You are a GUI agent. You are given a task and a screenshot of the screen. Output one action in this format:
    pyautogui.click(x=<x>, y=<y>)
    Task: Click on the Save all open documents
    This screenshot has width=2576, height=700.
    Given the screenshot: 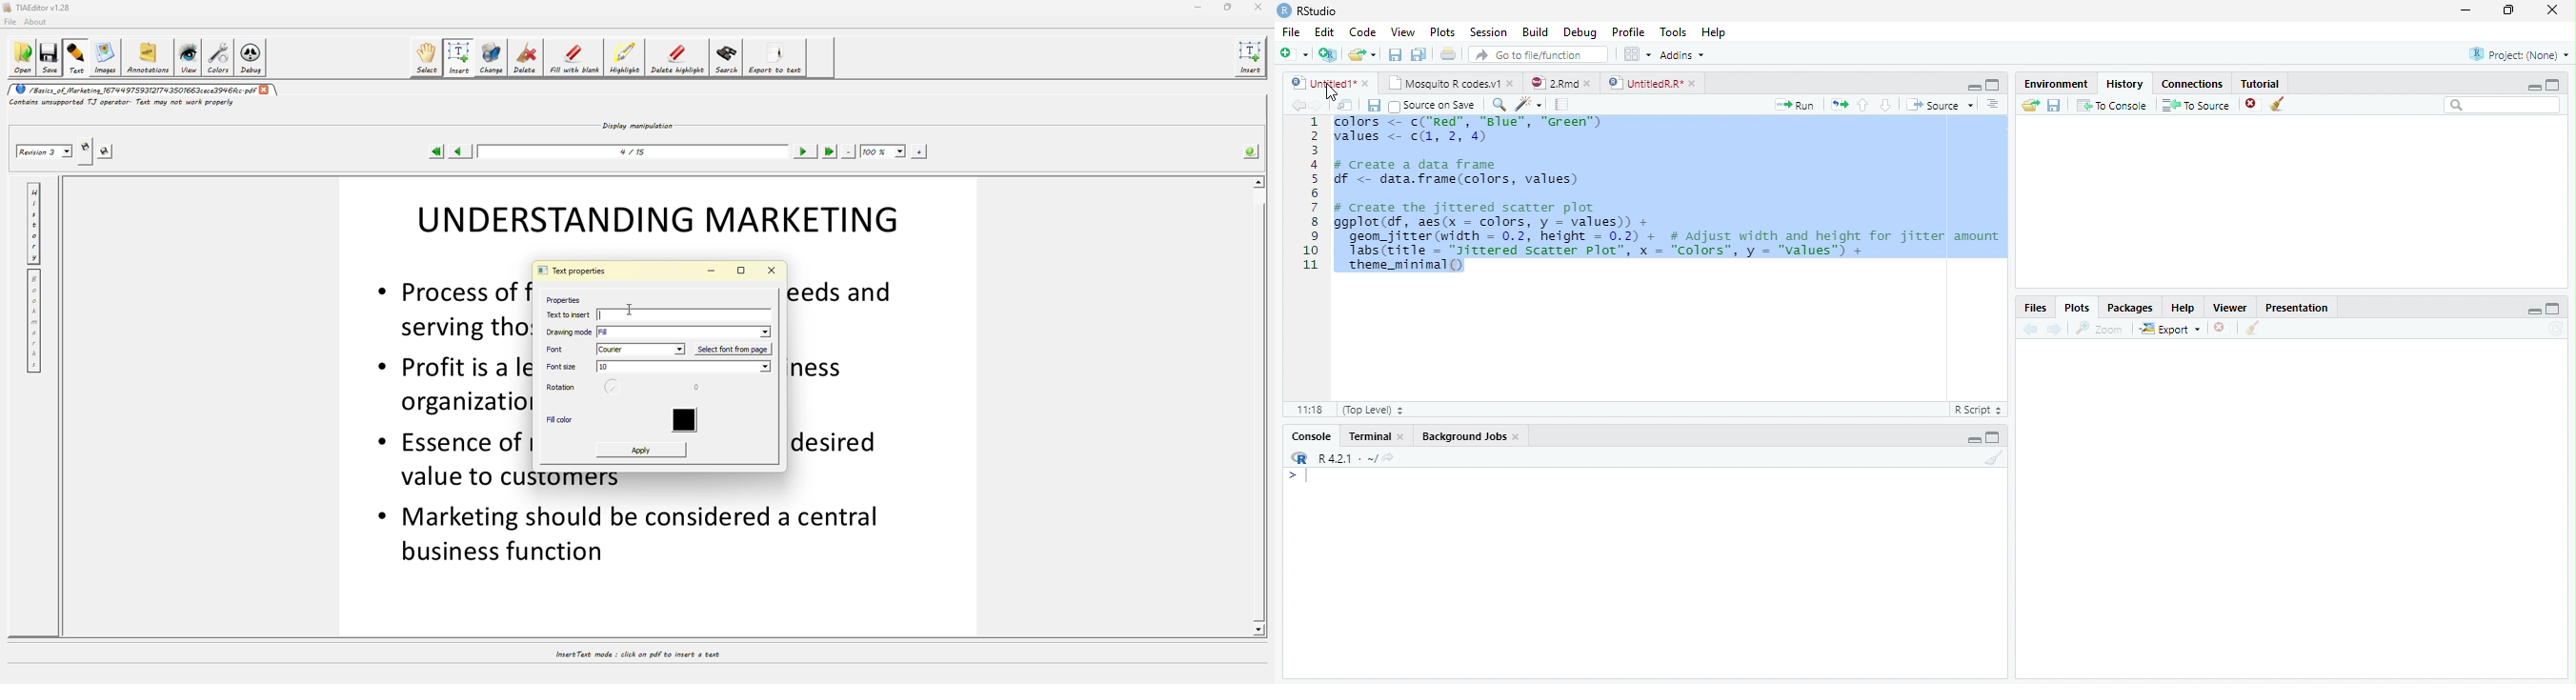 What is the action you would take?
    pyautogui.click(x=1419, y=54)
    